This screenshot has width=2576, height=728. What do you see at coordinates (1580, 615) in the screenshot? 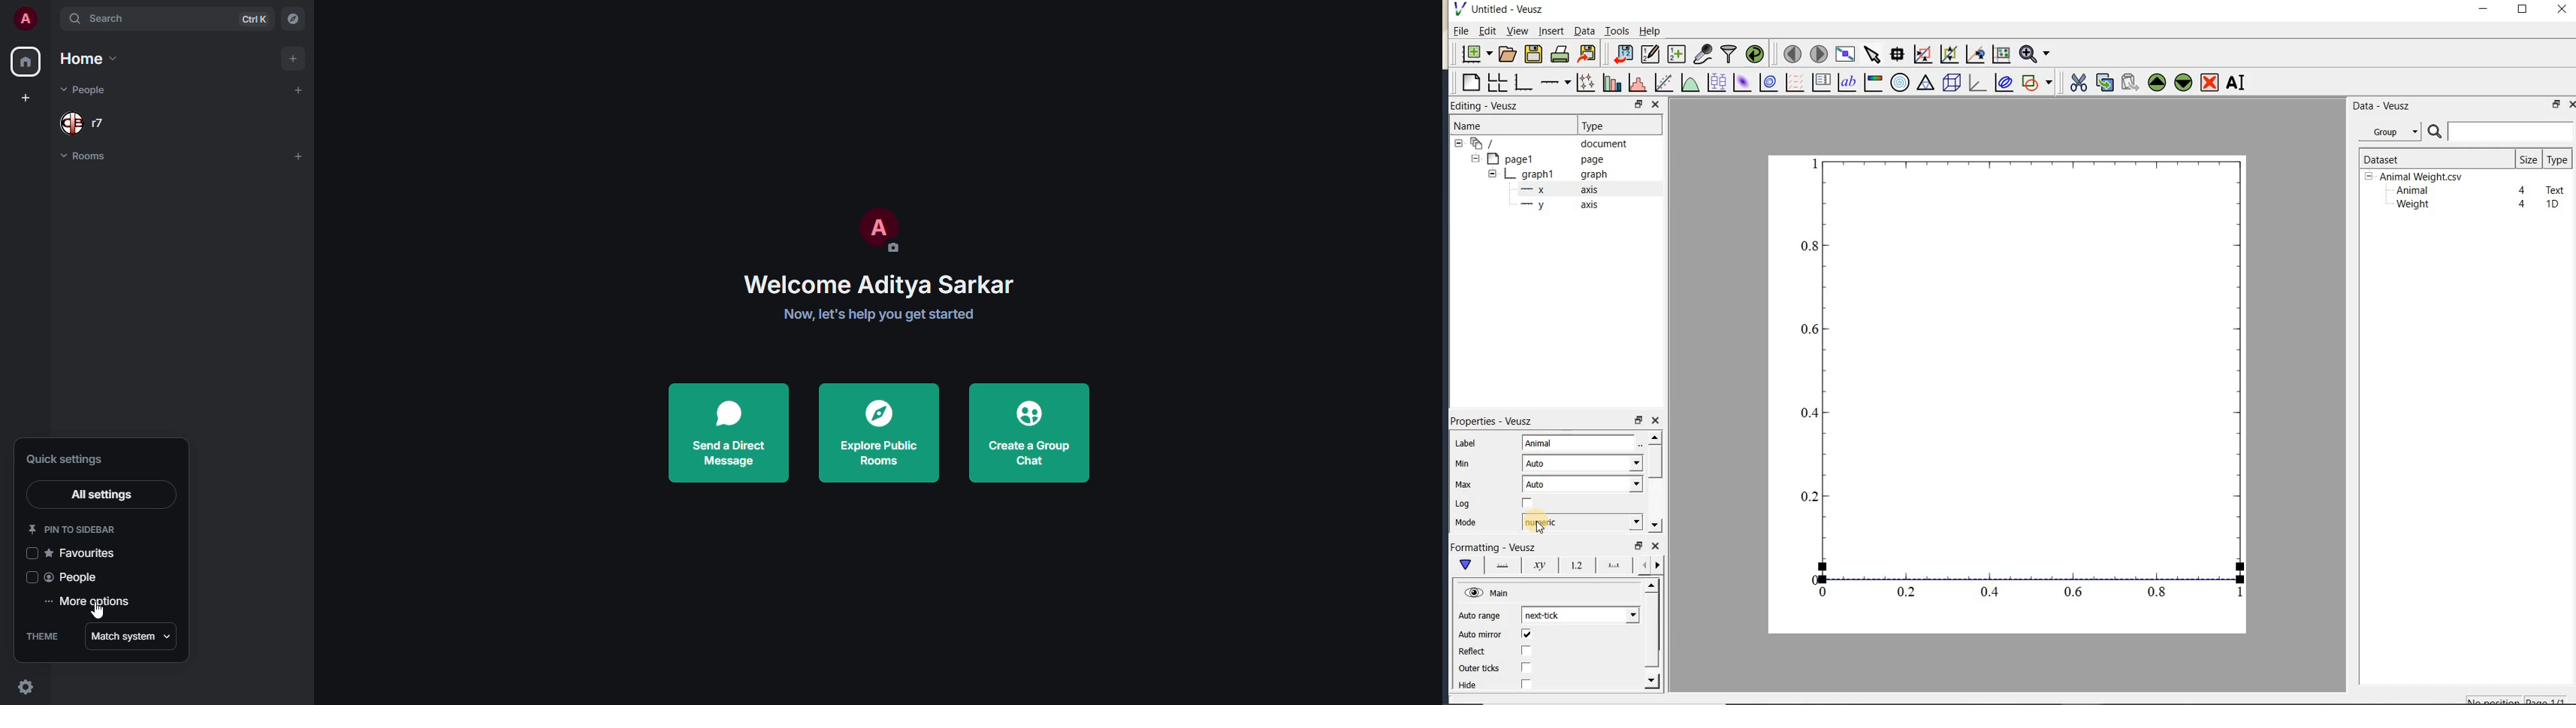
I see `next click` at bounding box center [1580, 615].